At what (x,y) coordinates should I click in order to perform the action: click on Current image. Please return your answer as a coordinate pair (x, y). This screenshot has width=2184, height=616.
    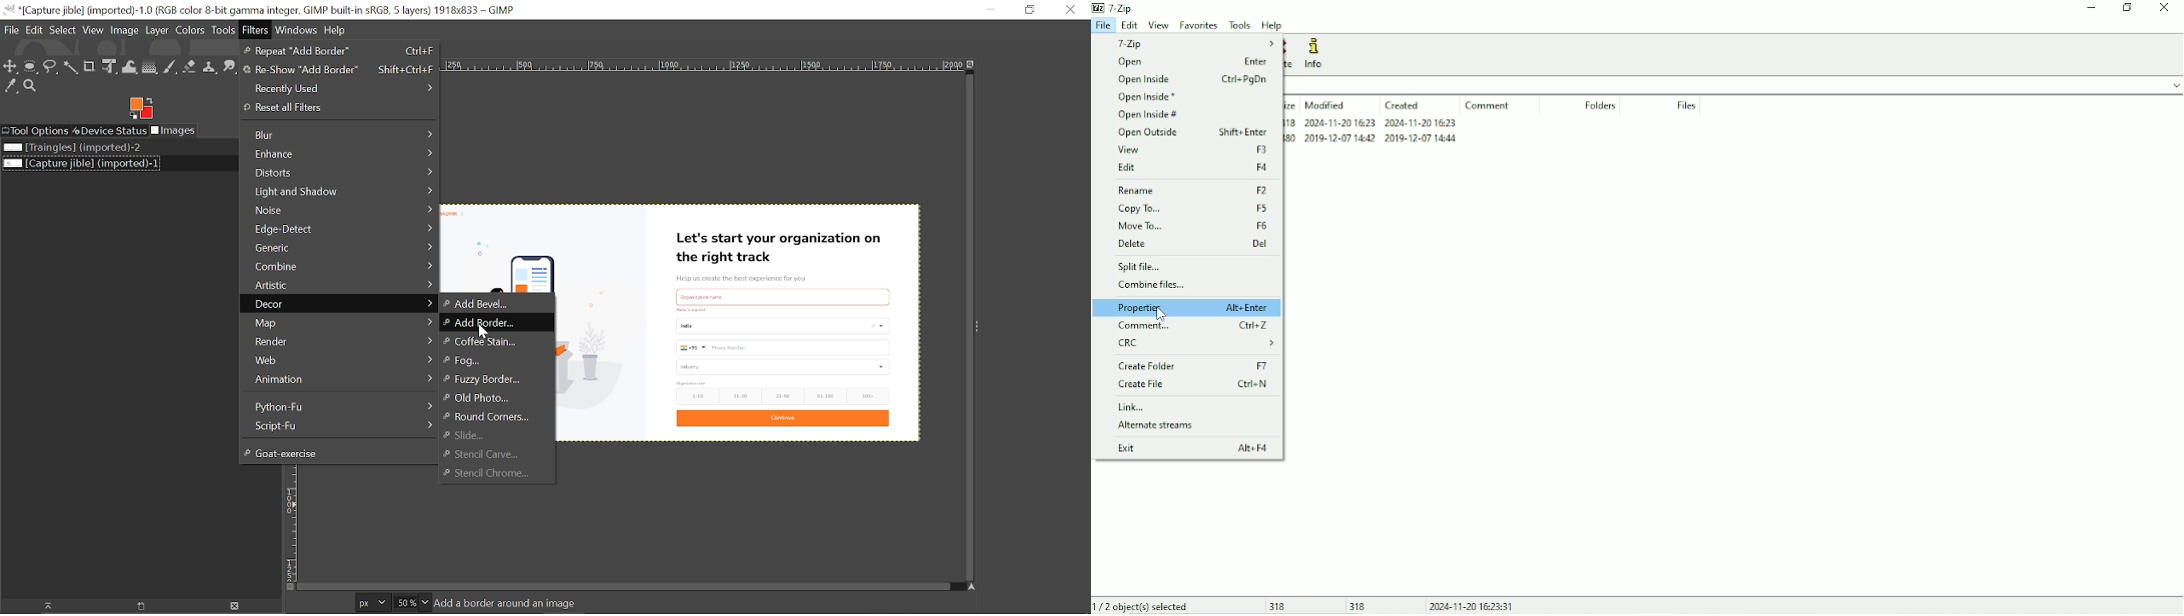
    Looking at the image, I should click on (602, 333).